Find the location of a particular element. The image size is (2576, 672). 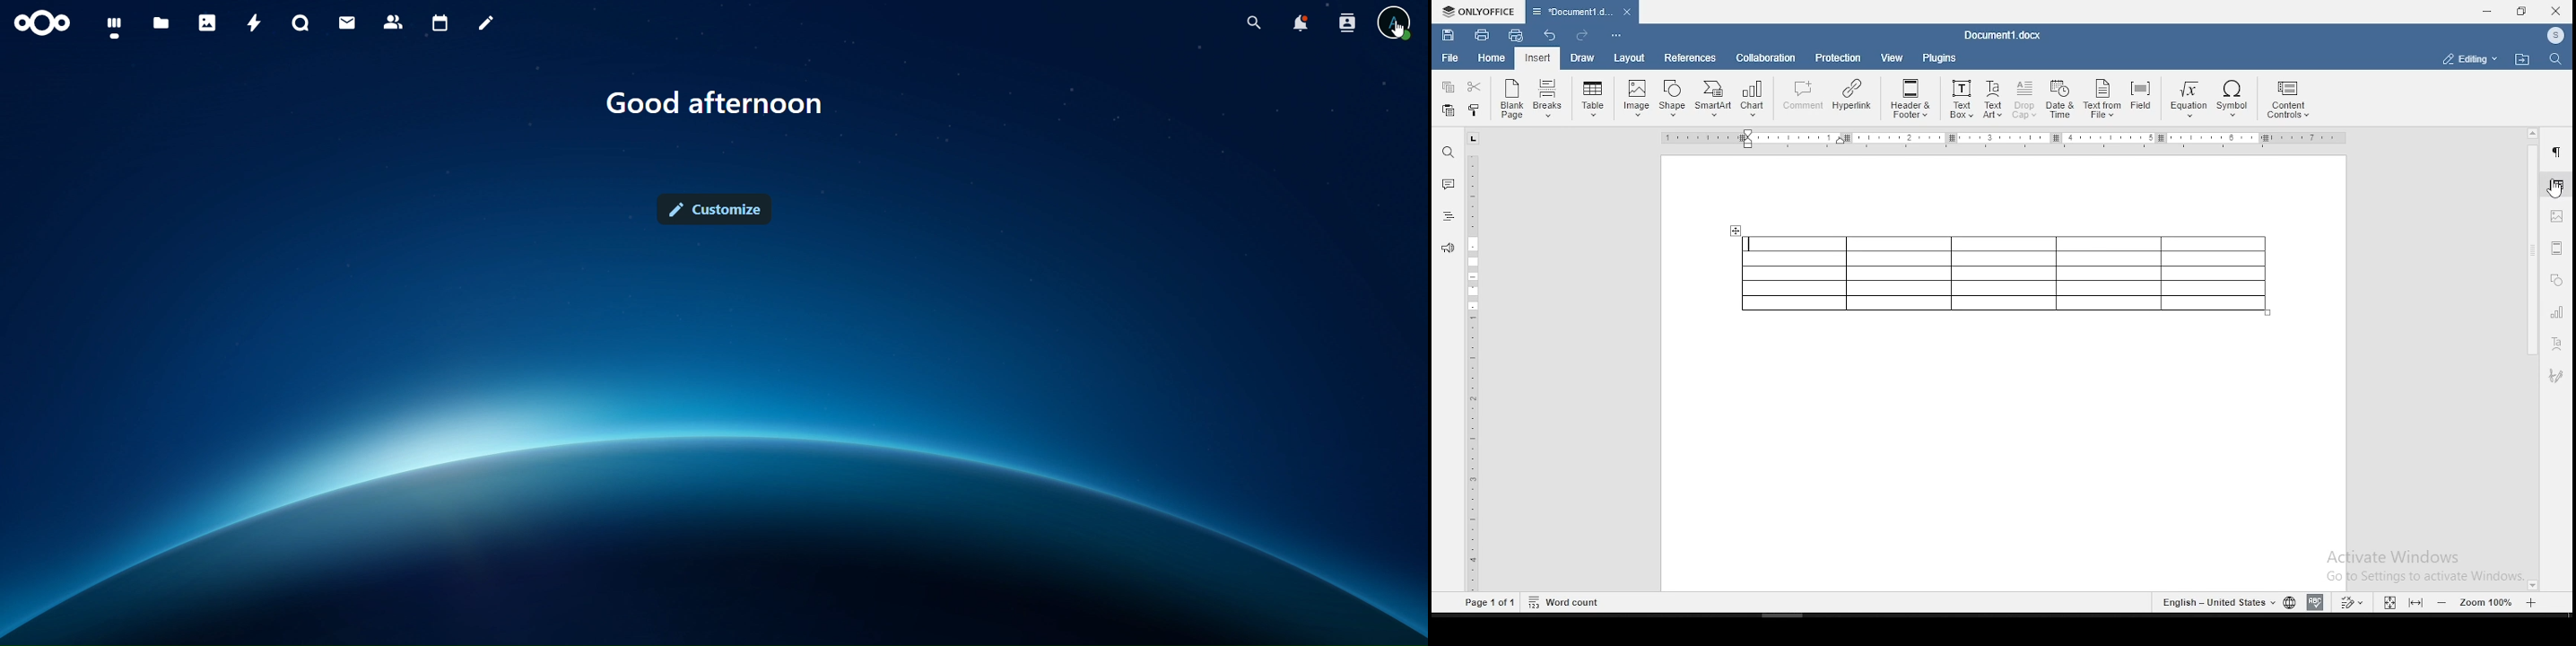

input is located at coordinates (1537, 58).